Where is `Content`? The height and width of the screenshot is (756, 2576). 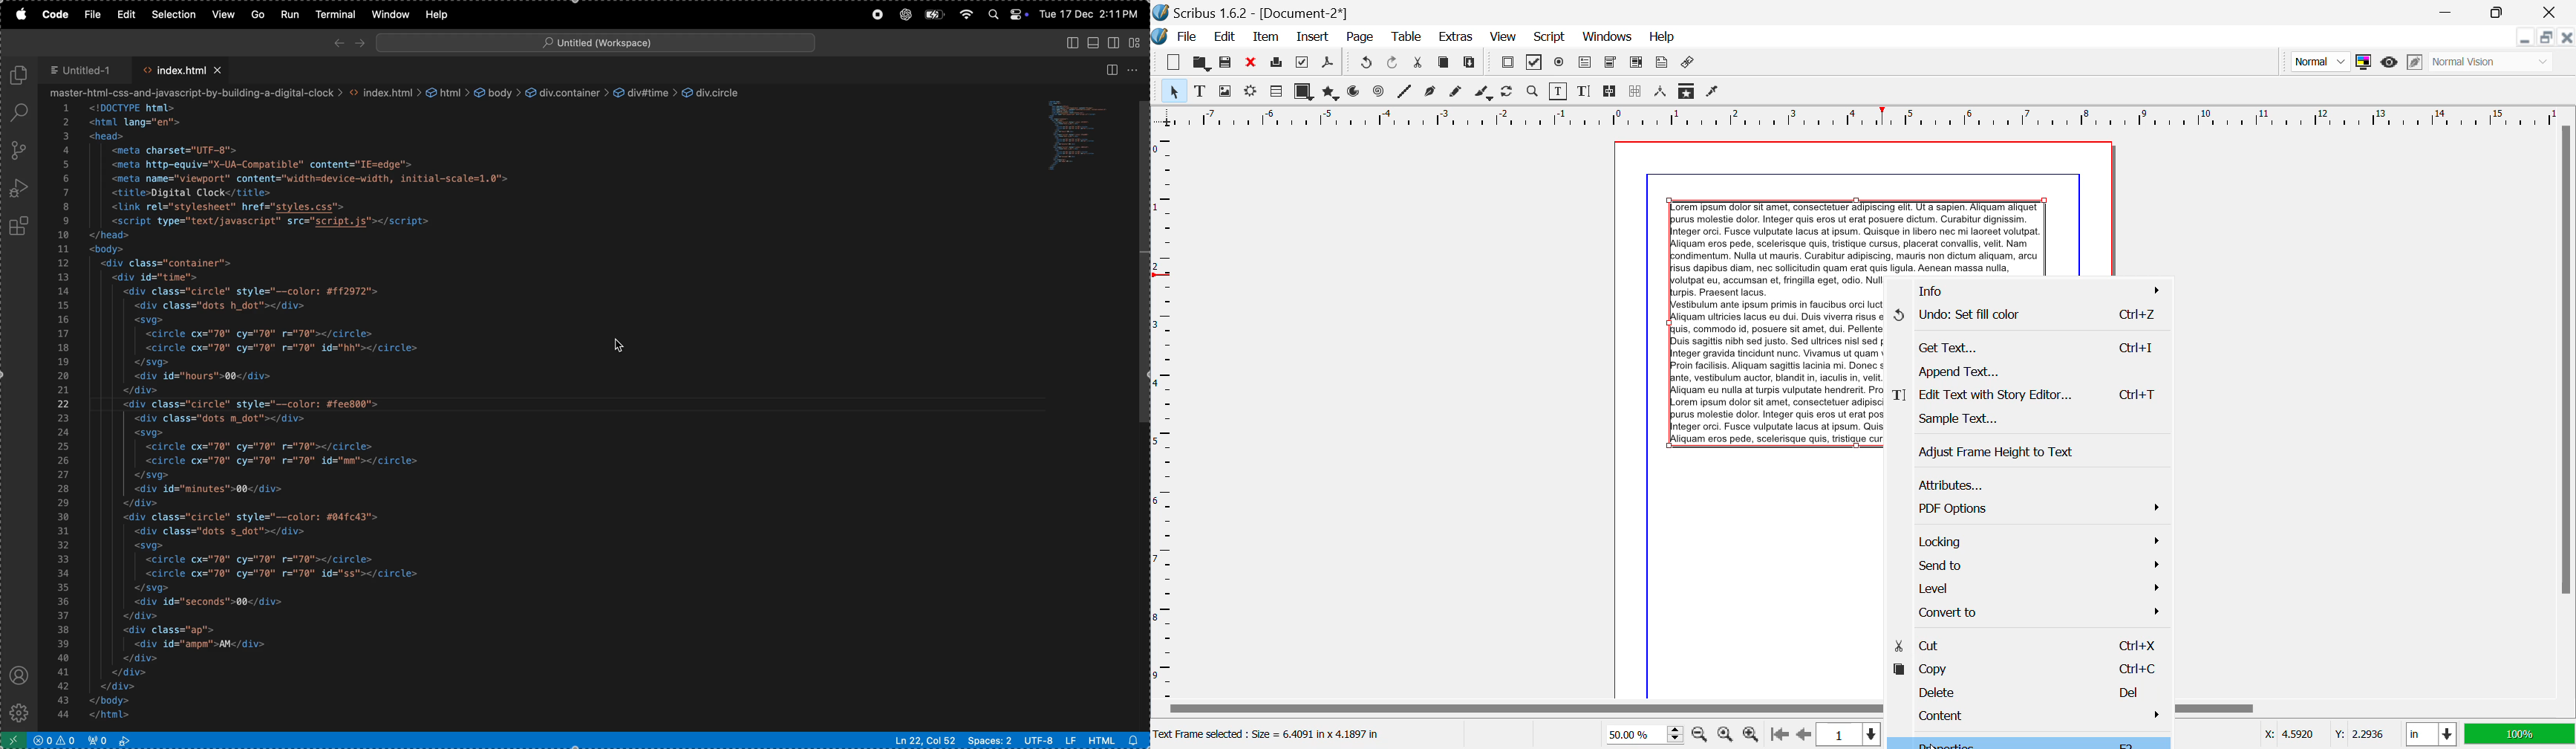
Content is located at coordinates (2024, 713).